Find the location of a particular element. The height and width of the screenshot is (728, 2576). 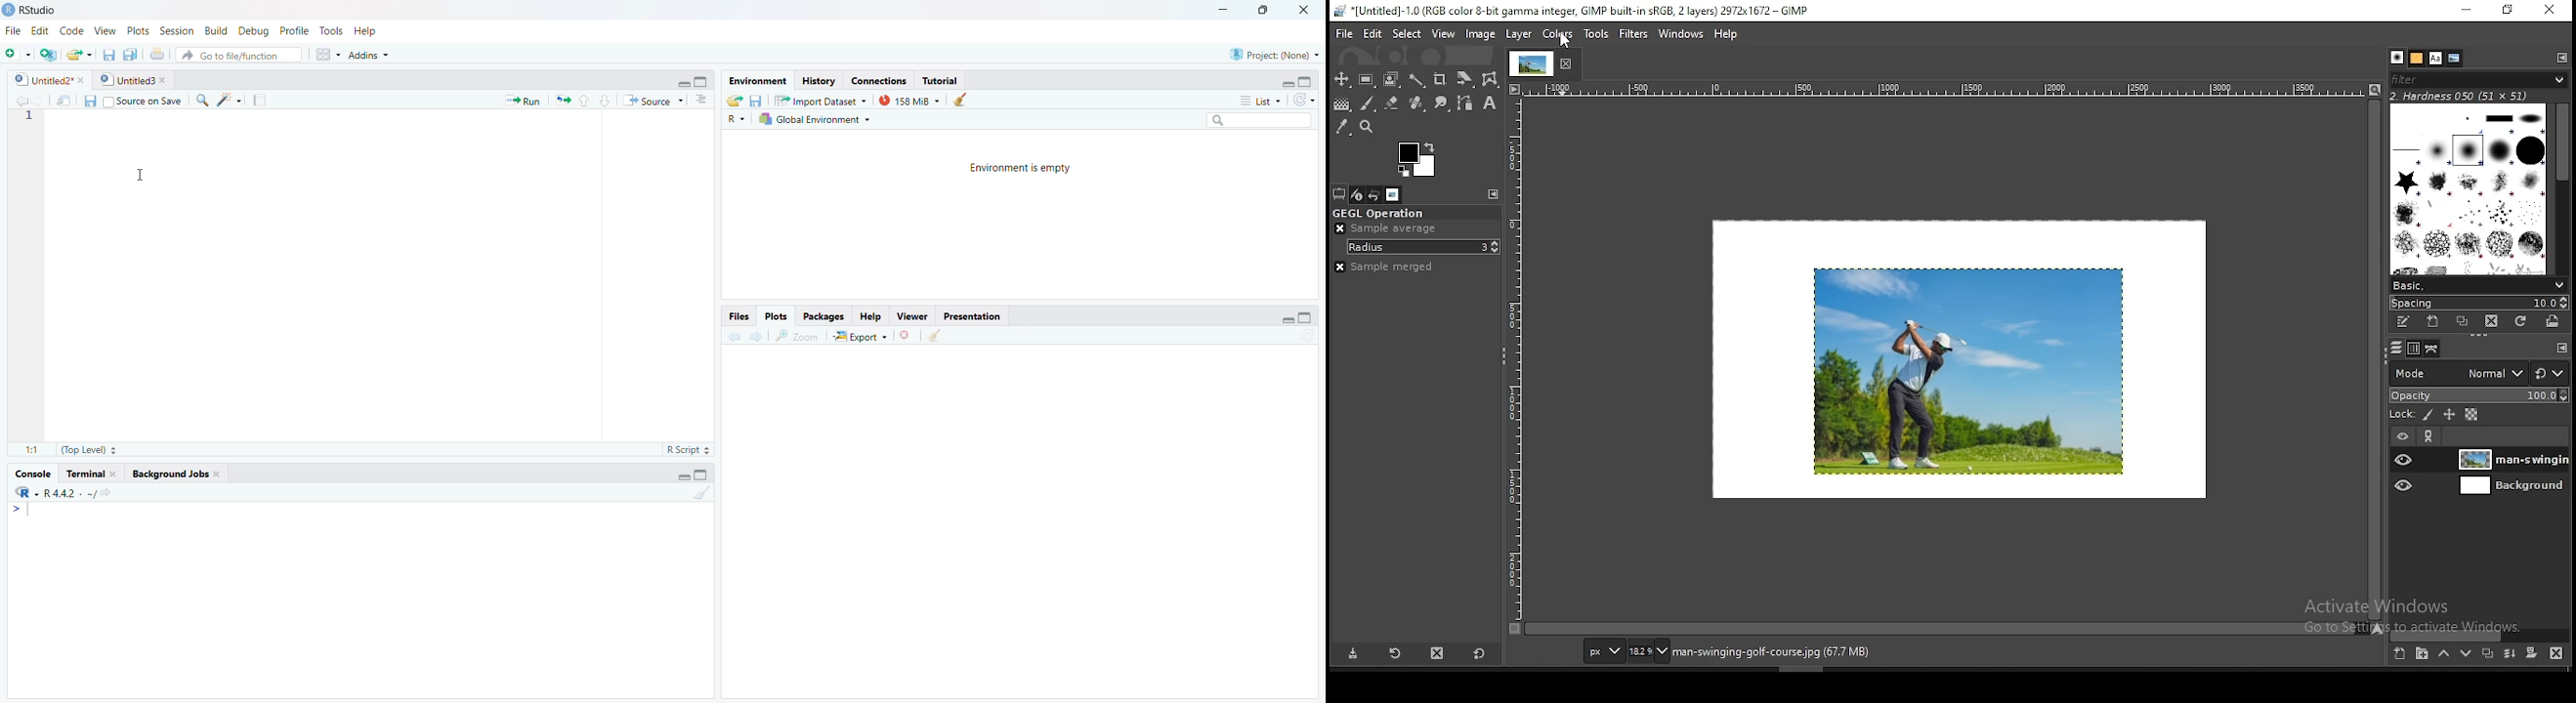

* Run is located at coordinates (522, 99).